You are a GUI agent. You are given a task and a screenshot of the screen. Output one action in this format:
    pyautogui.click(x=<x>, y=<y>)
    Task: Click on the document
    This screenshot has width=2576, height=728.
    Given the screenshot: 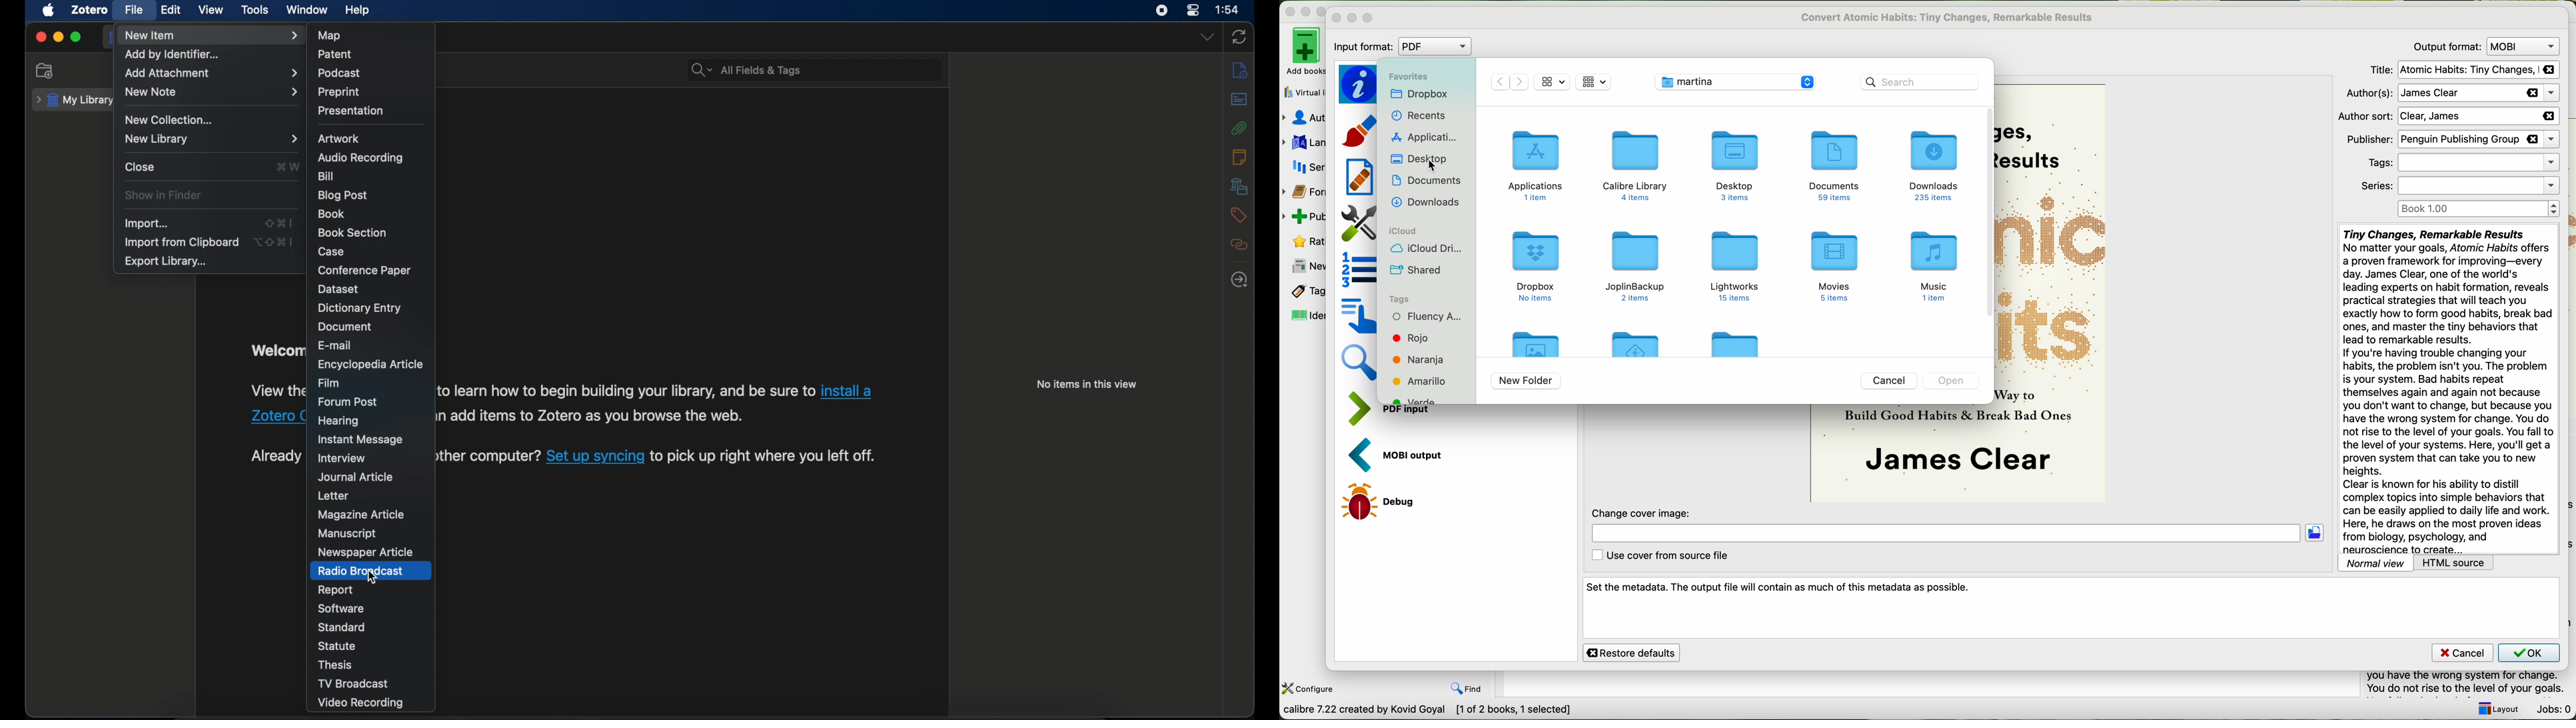 What is the action you would take?
    pyautogui.click(x=344, y=327)
    